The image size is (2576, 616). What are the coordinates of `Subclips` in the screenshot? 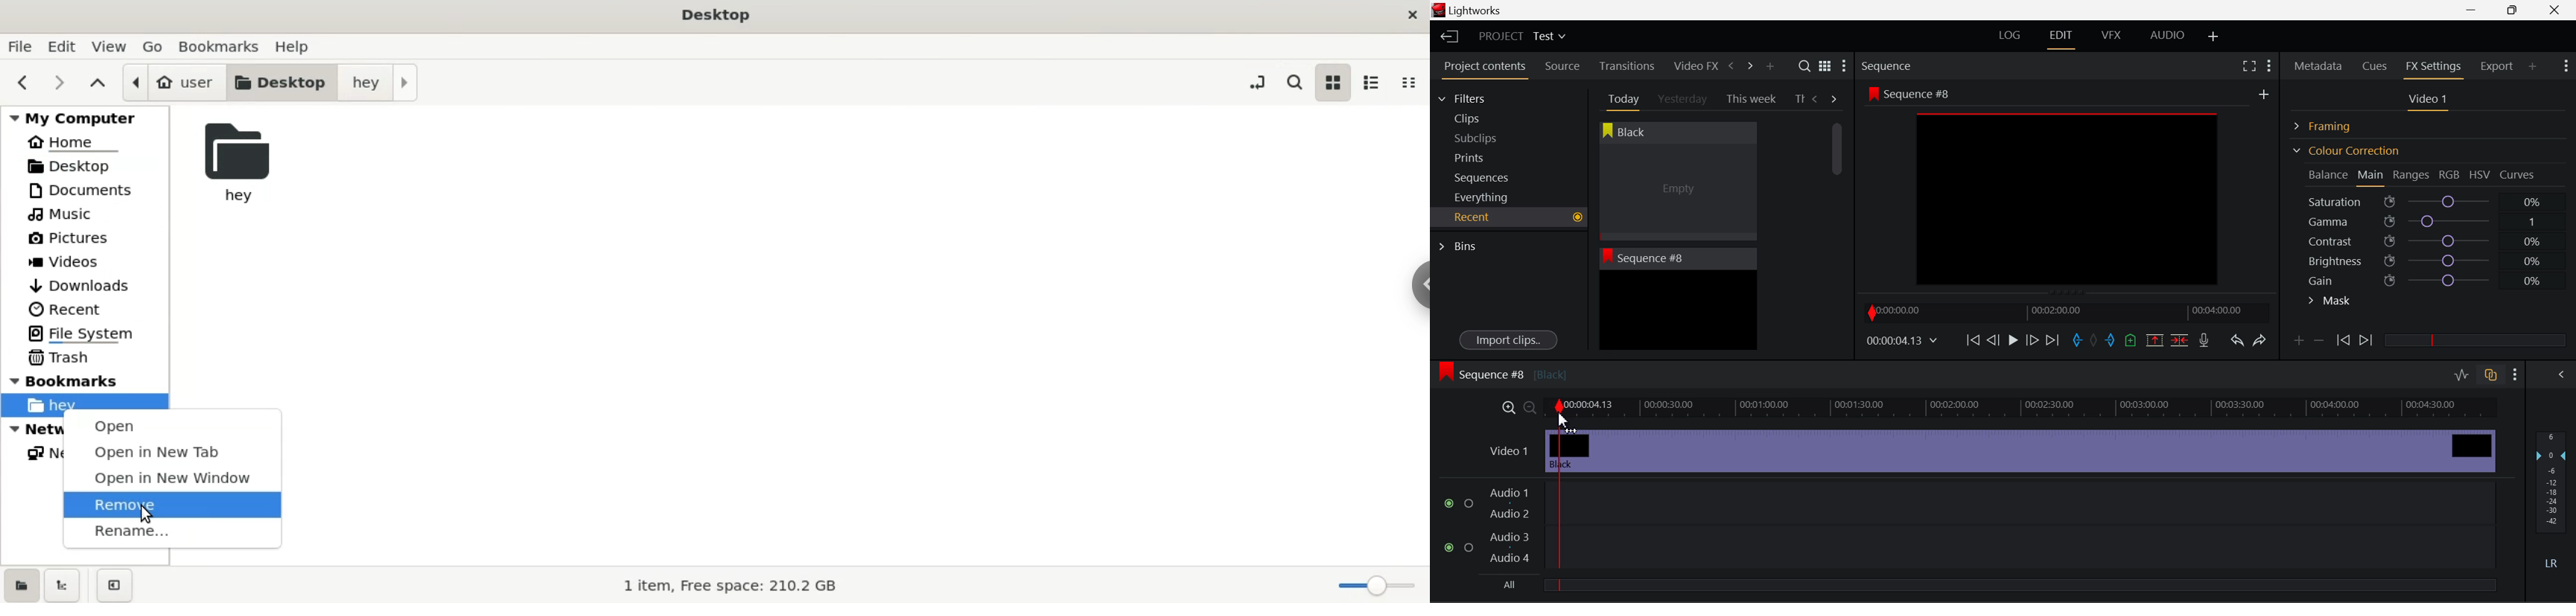 It's located at (1487, 138).